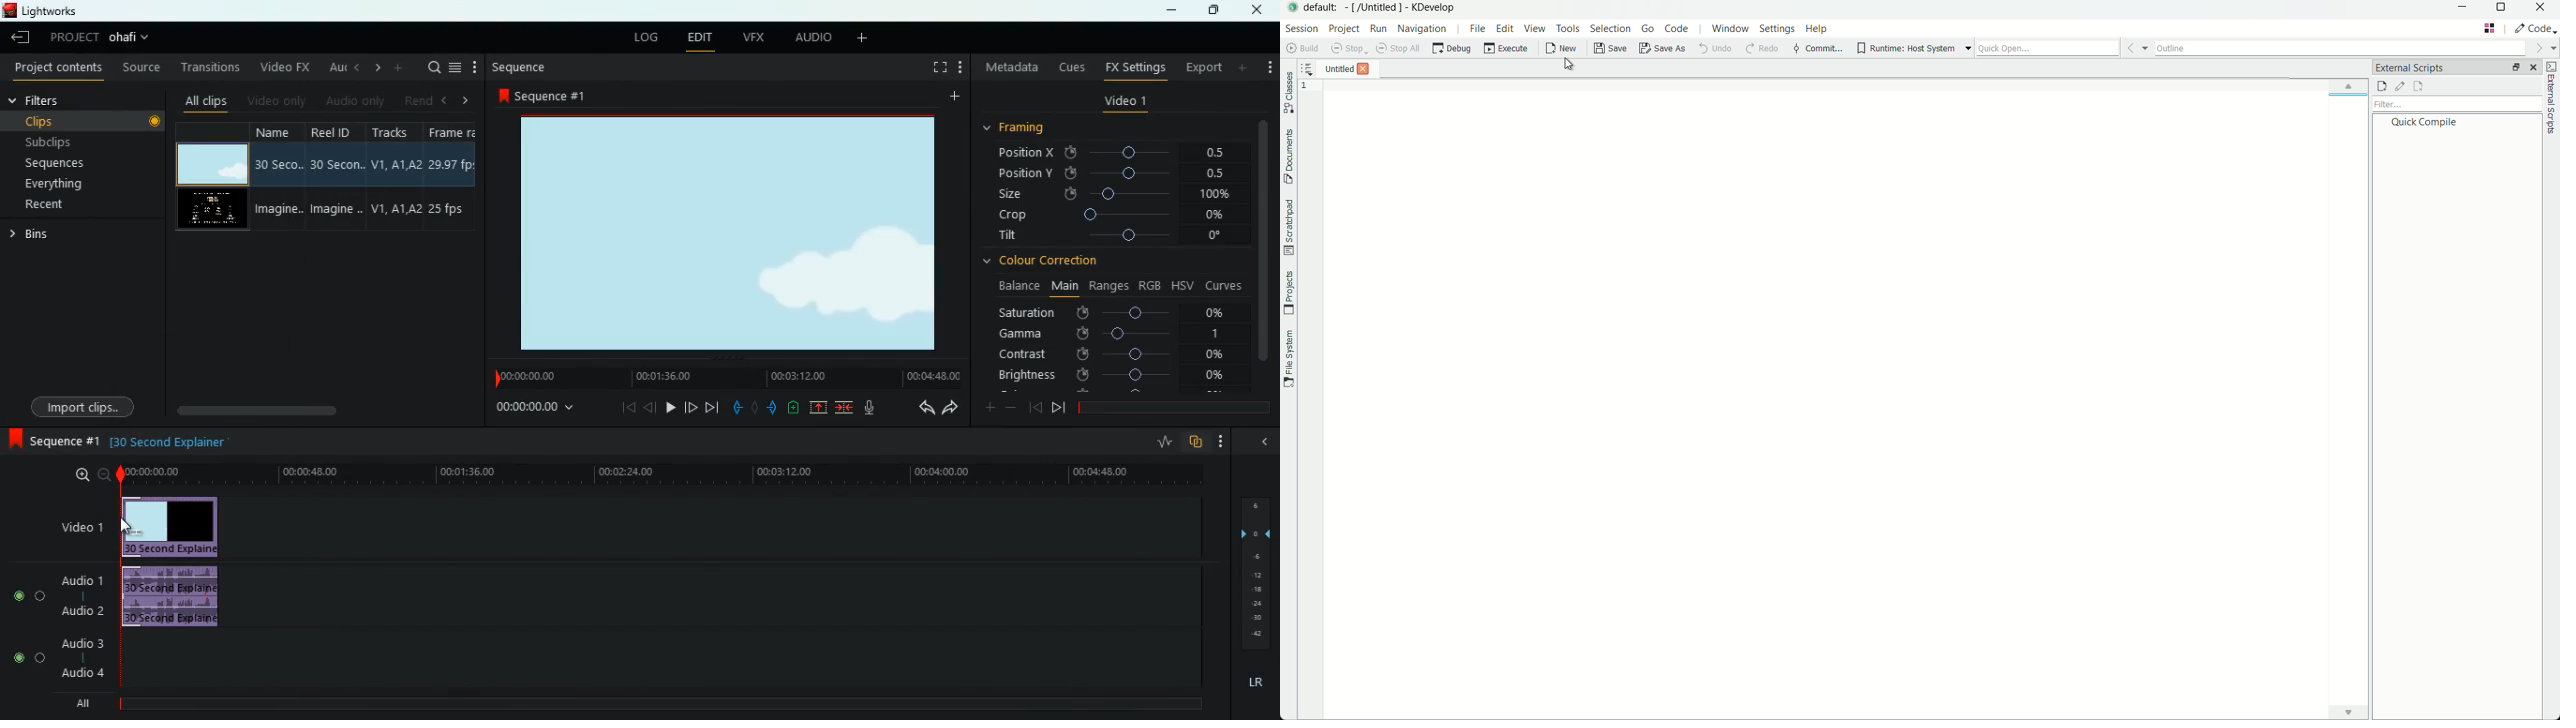 This screenshot has height=728, width=2576. What do you see at coordinates (2535, 67) in the screenshot?
I see `close pane` at bounding box center [2535, 67].